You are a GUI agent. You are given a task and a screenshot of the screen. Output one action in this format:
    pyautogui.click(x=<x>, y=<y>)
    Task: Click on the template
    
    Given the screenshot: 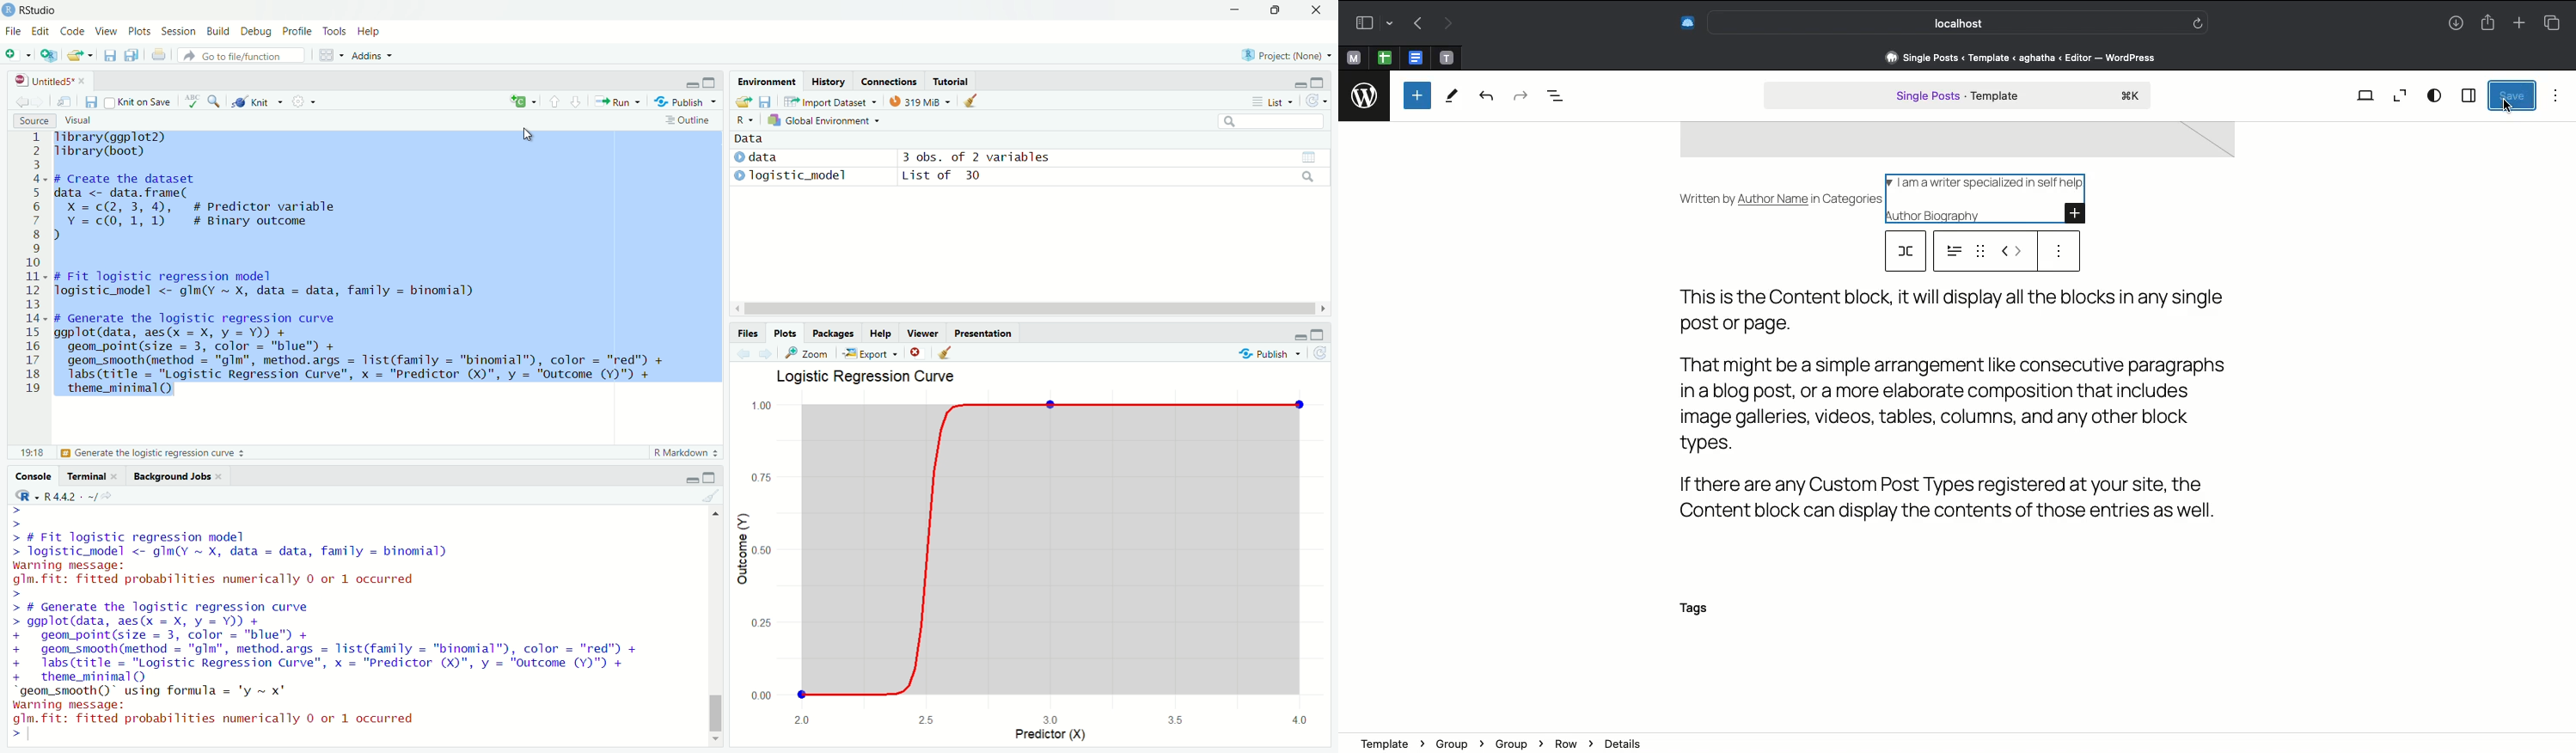 What is the action you would take?
    pyautogui.click(x=1391, y=738)
    